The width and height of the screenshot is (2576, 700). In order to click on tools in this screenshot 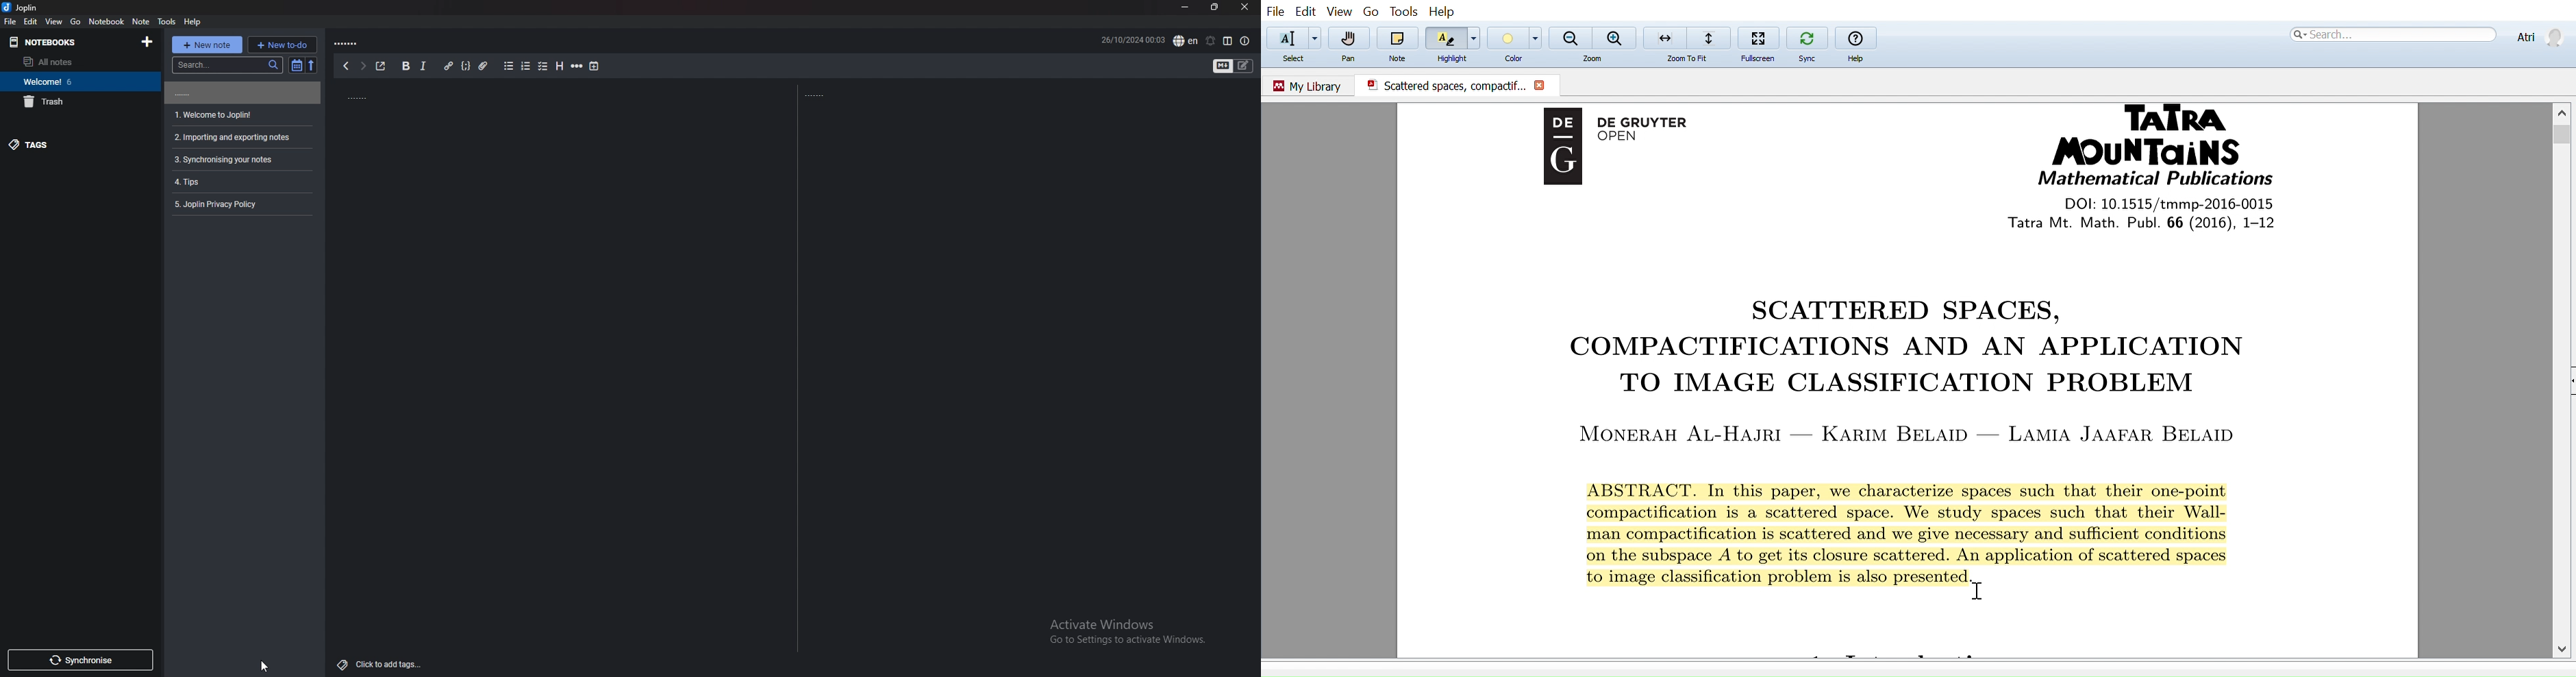, I will do `click(166, 20)`.